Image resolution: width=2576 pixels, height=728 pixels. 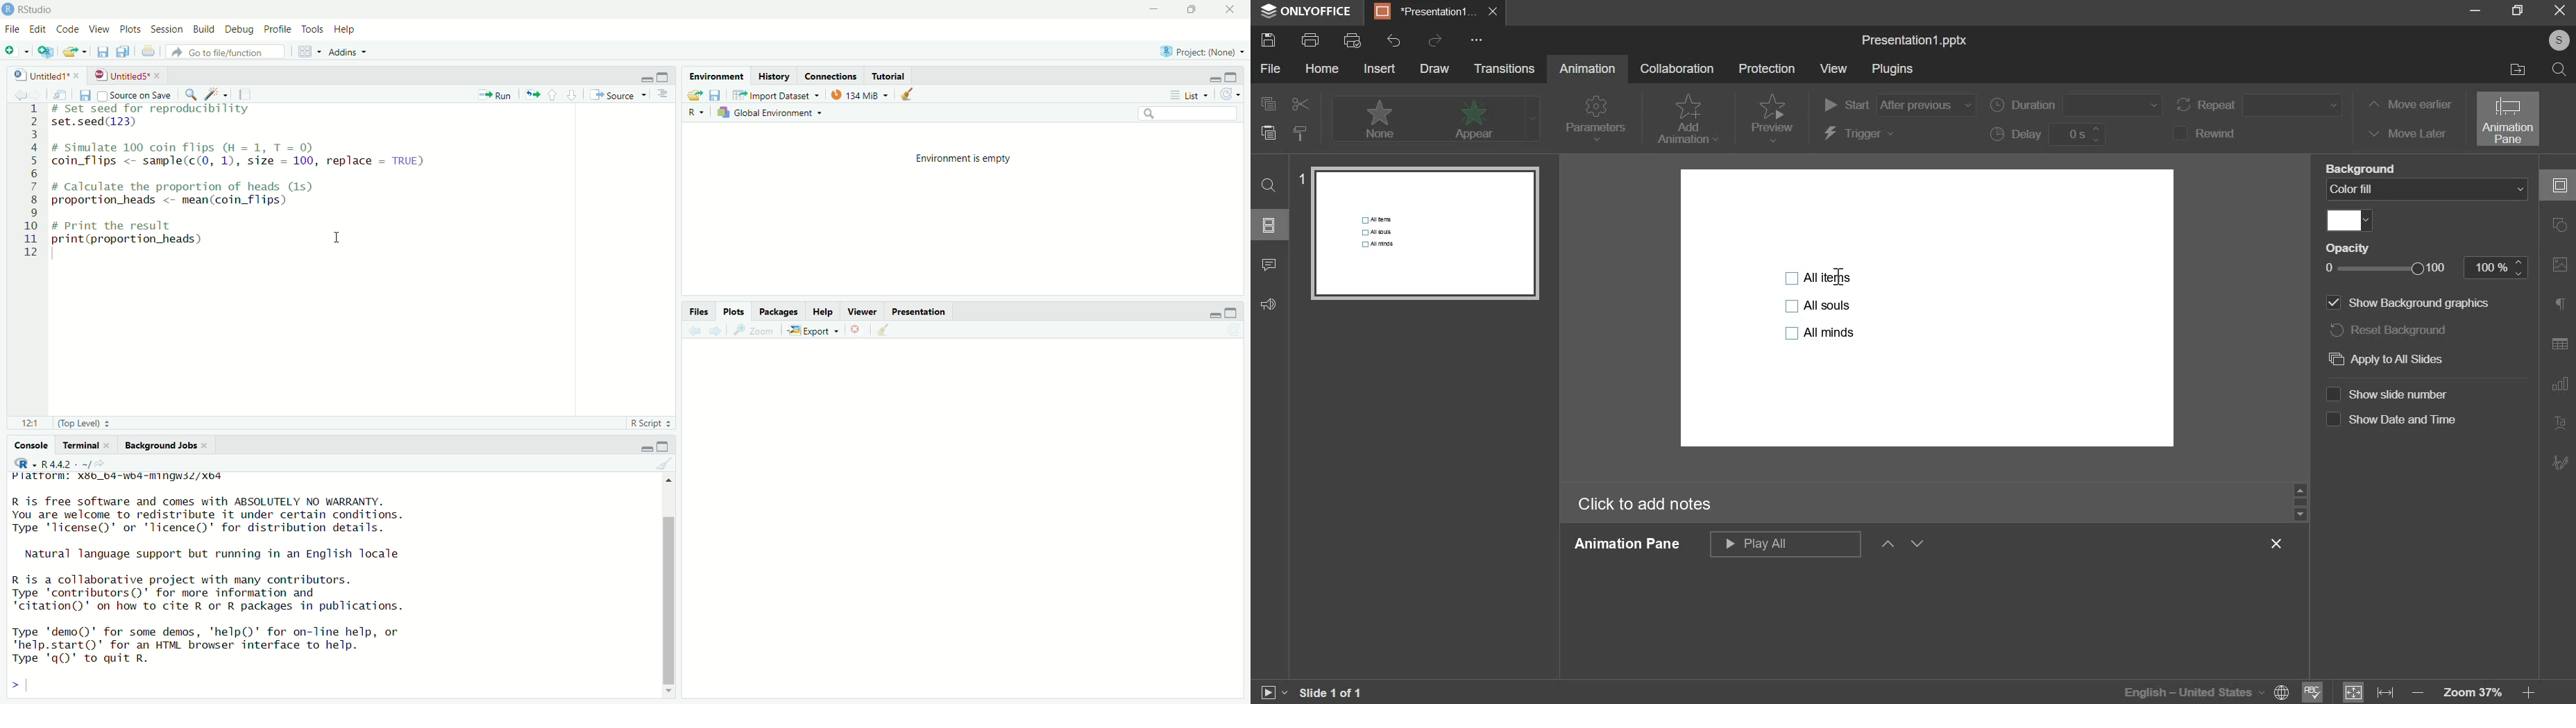 What do you see at coordinates (2369, 691) in the screenshot?
I see `fit` at bounding box center [2369, 691].